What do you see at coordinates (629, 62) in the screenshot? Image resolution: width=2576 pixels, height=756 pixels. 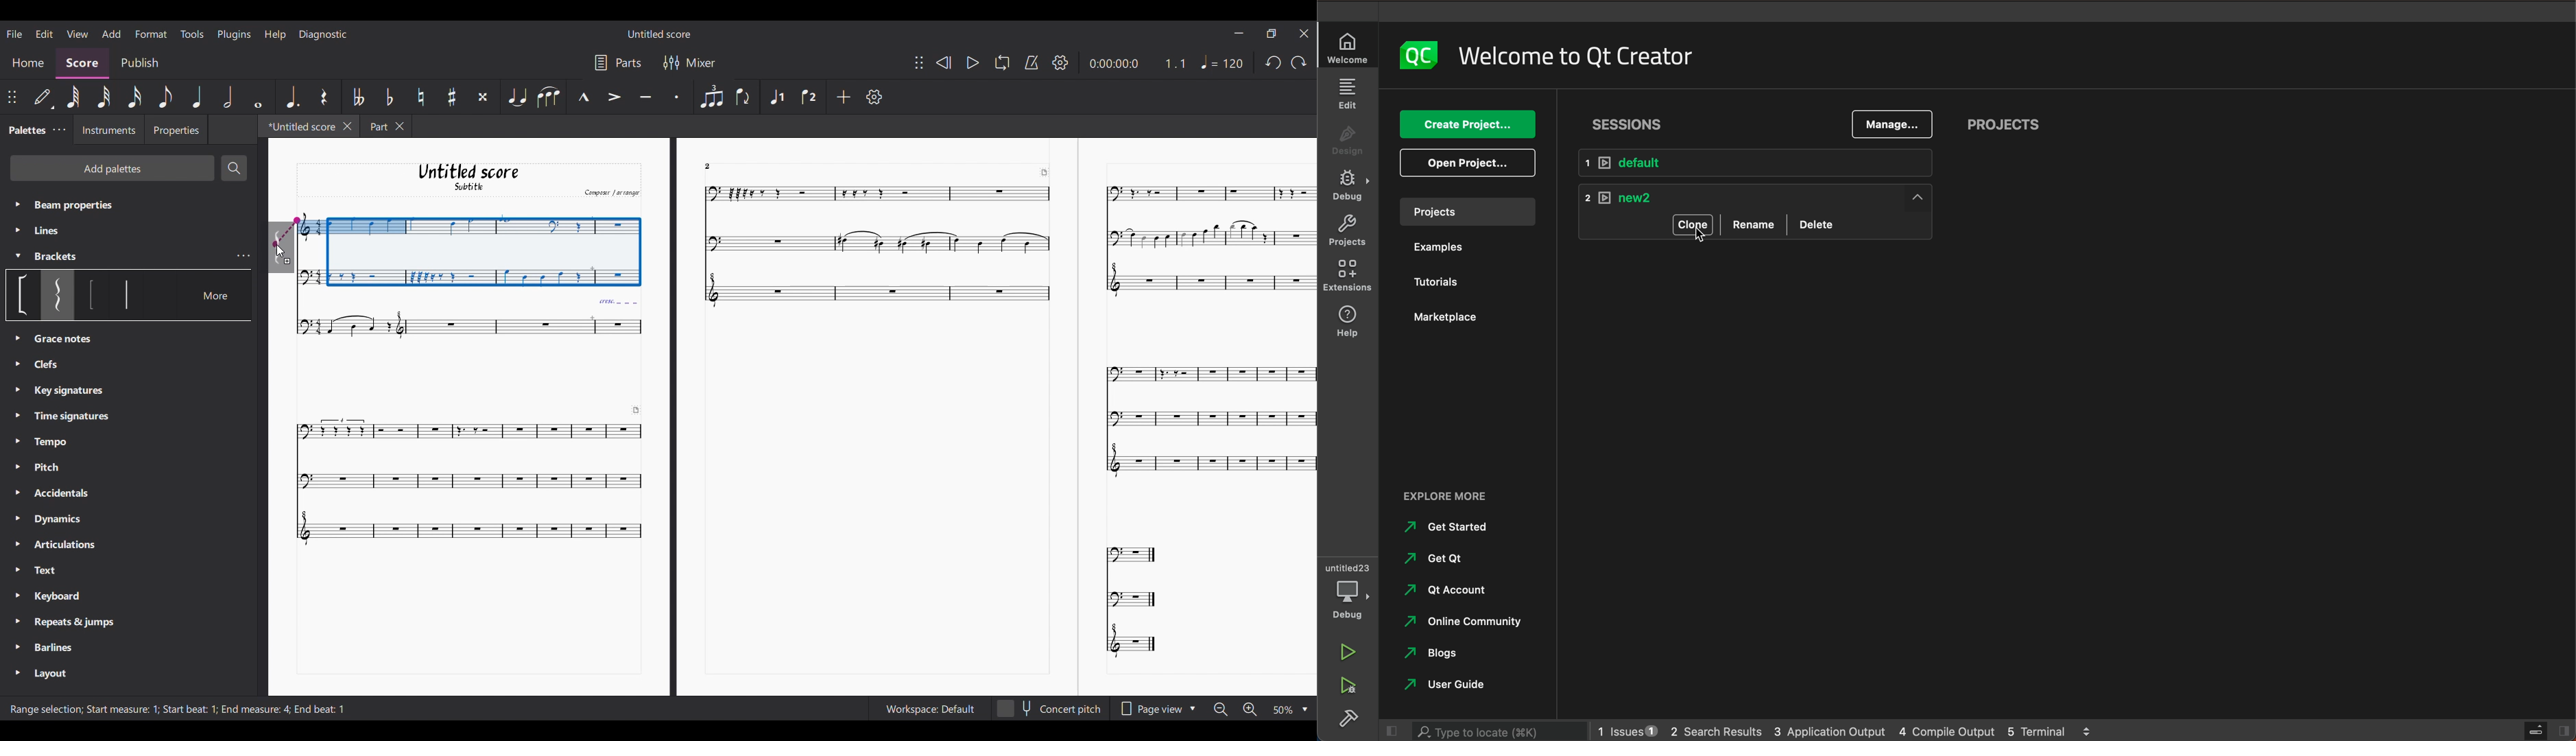 I see `Parts` at bounding box center [629, 62].